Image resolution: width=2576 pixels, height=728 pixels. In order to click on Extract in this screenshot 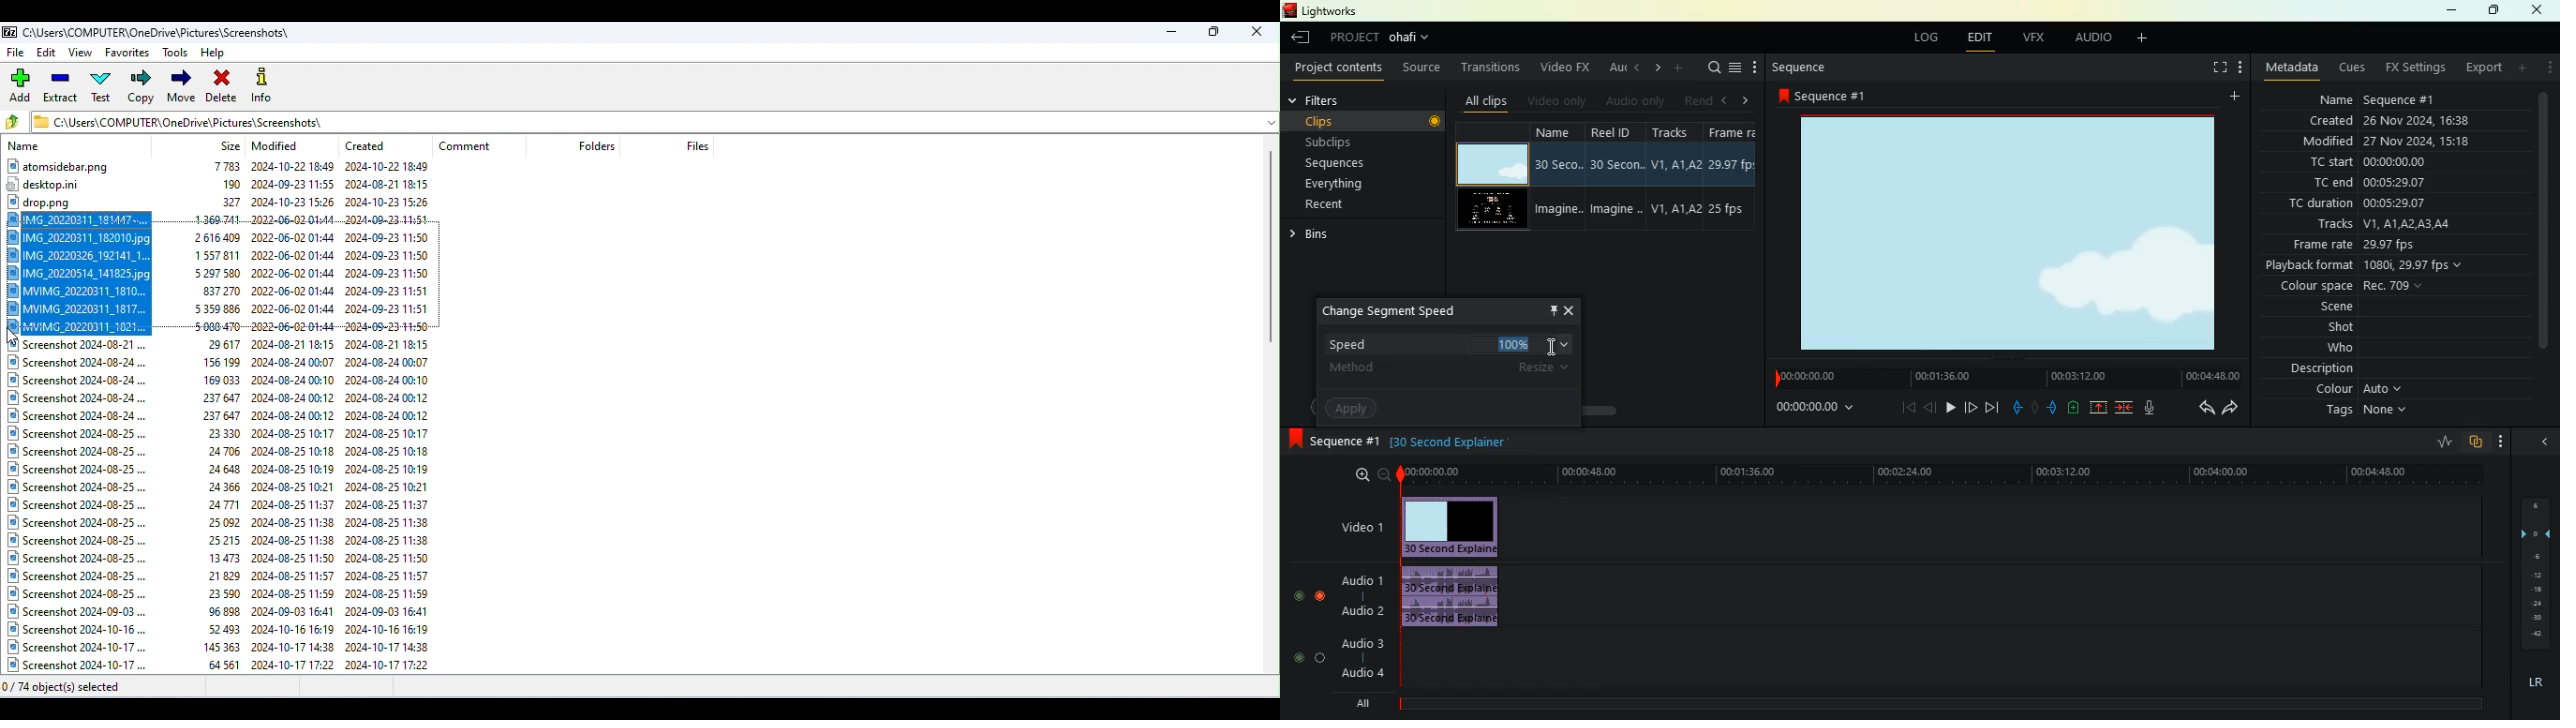, I will do `click(62, 89)`.